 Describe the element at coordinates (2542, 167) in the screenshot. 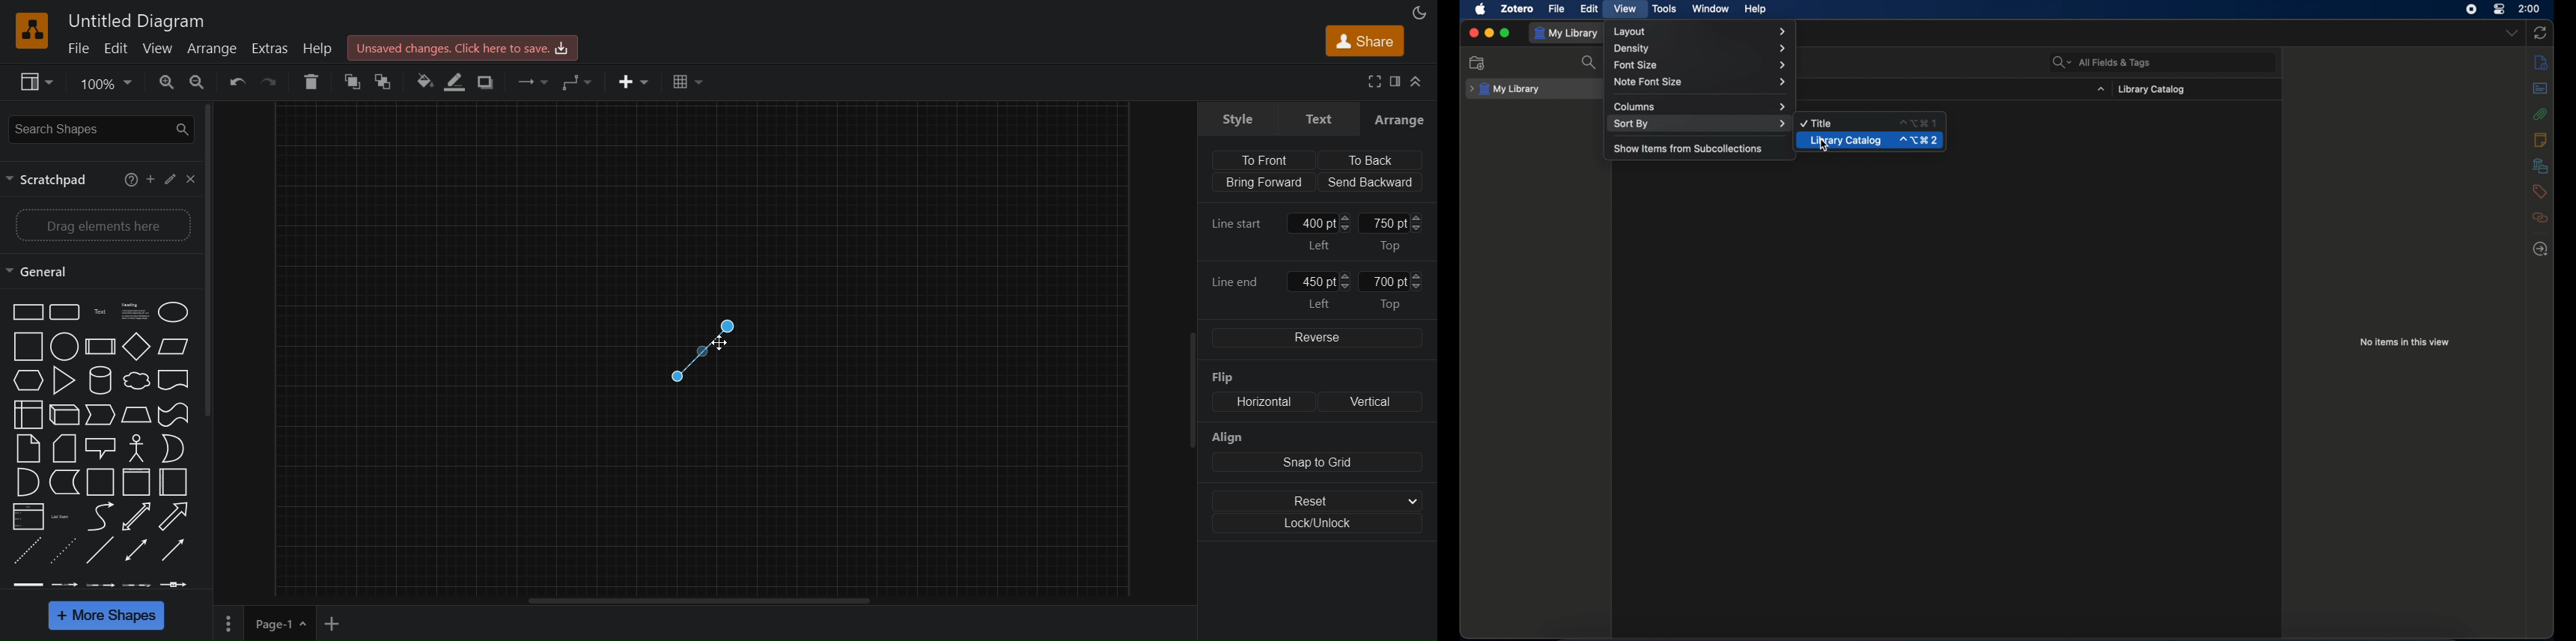

I see `libraries` at that location.